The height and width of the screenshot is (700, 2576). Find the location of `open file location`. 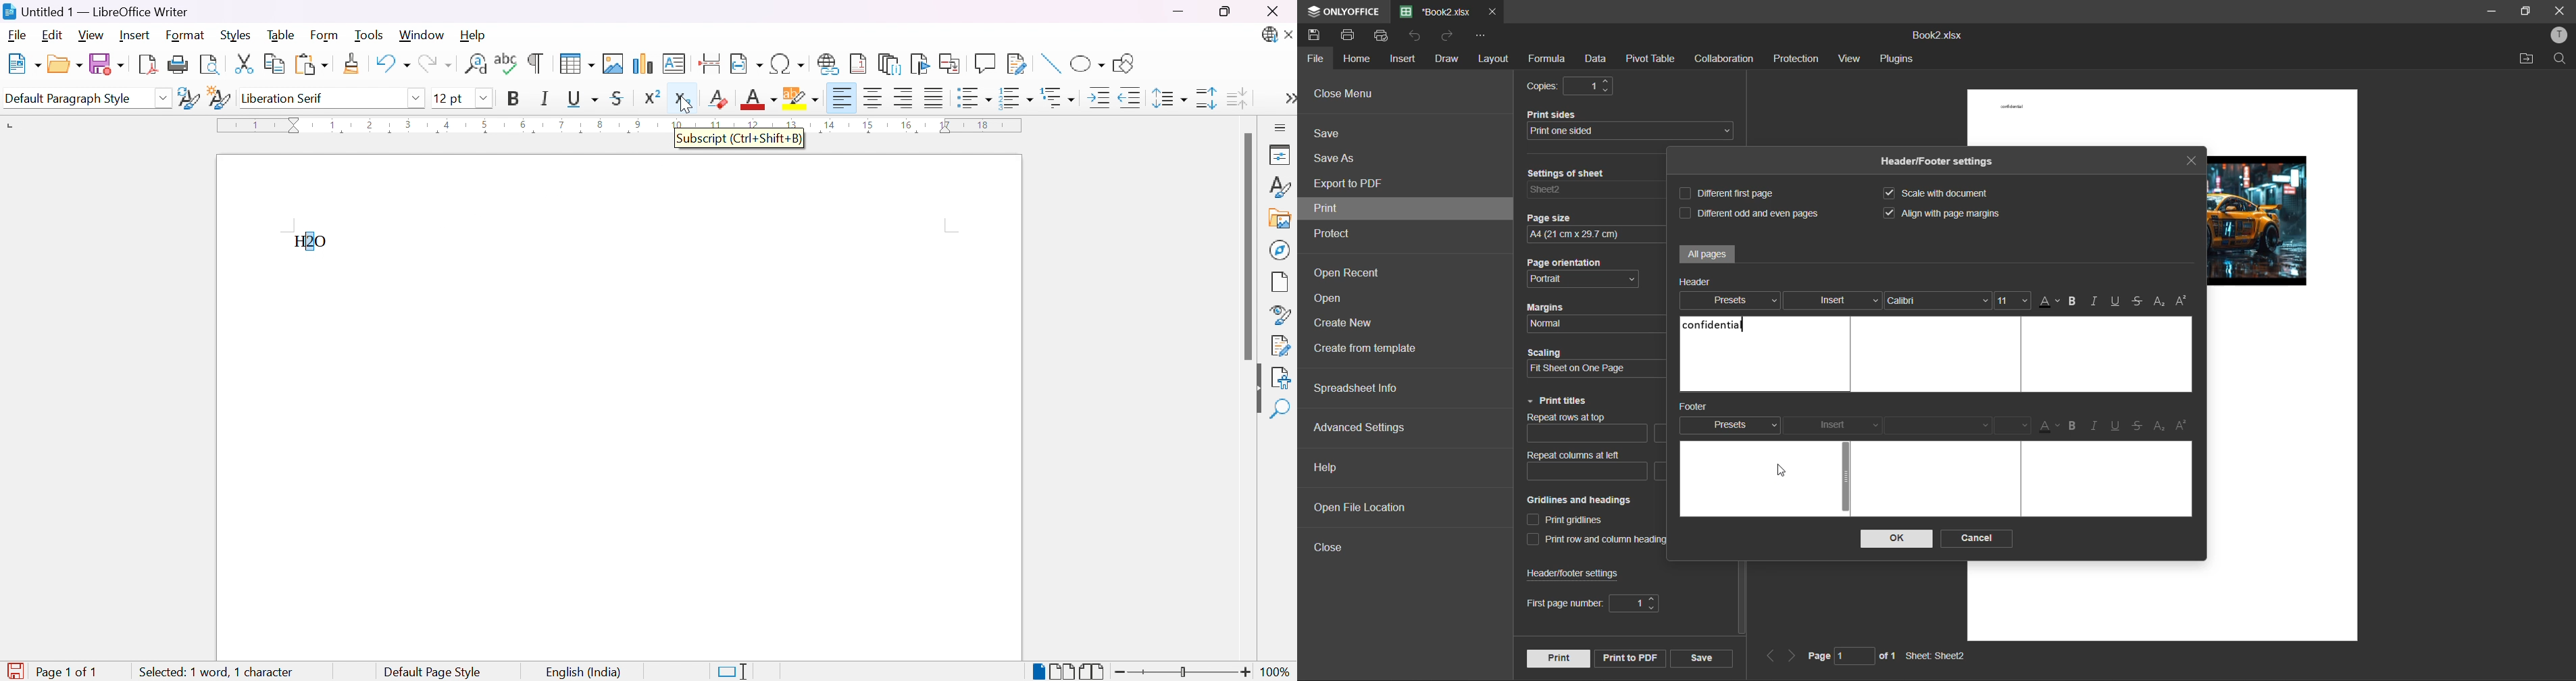

open file location is located at coordinates (1356, 507).